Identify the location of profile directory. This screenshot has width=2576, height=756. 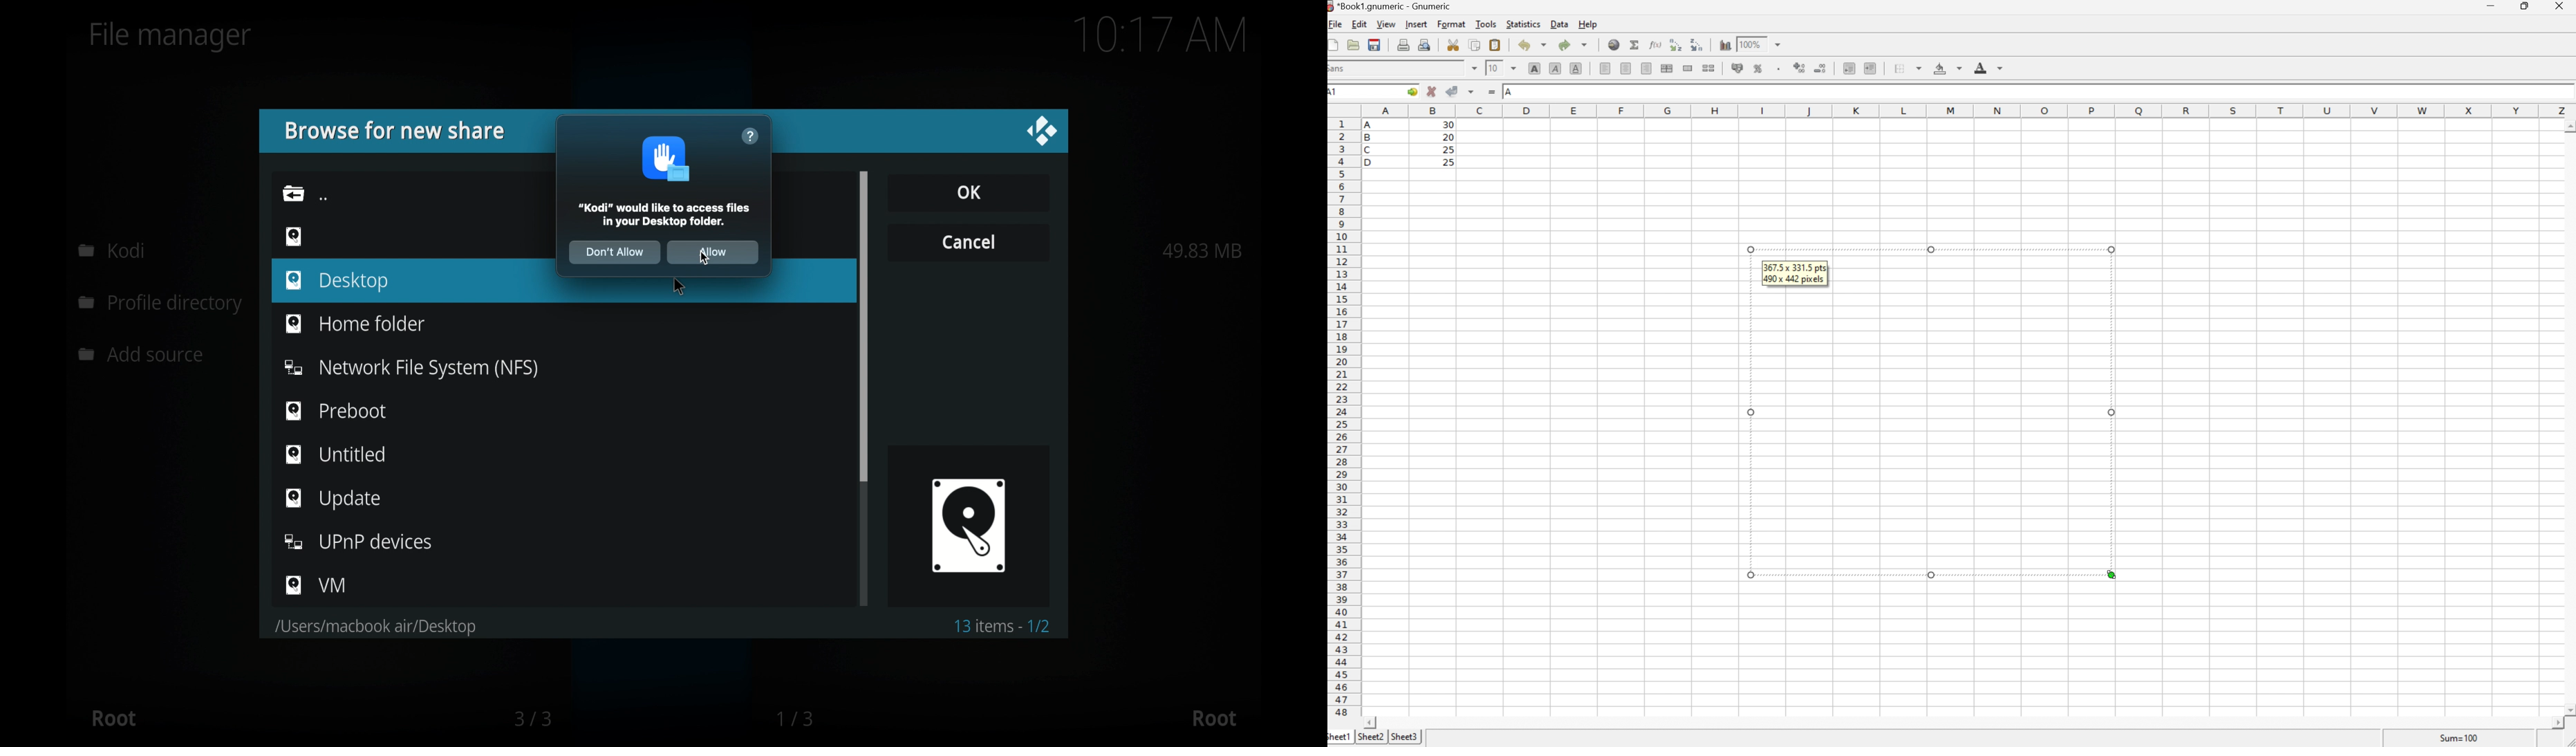
(163, 305).